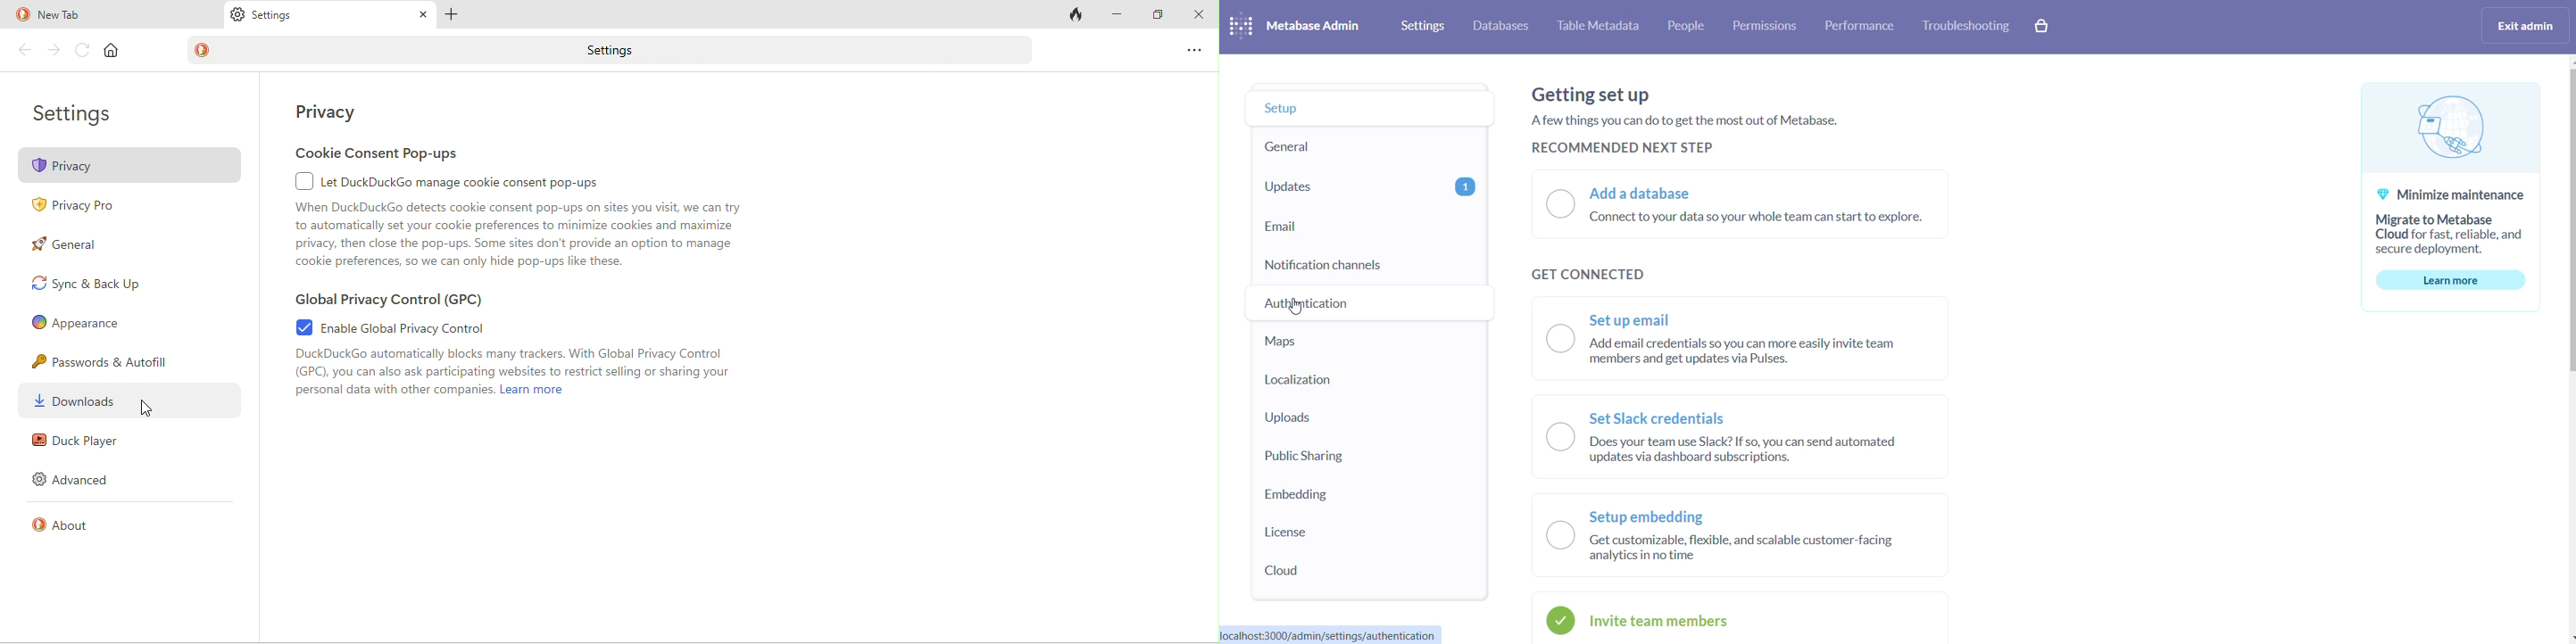 Image resolution: width=2576 pixels, height=644 pixels. Describe the element at coordinates (1656, 619) in the screenshot. I see `invite checkbox` at that location.